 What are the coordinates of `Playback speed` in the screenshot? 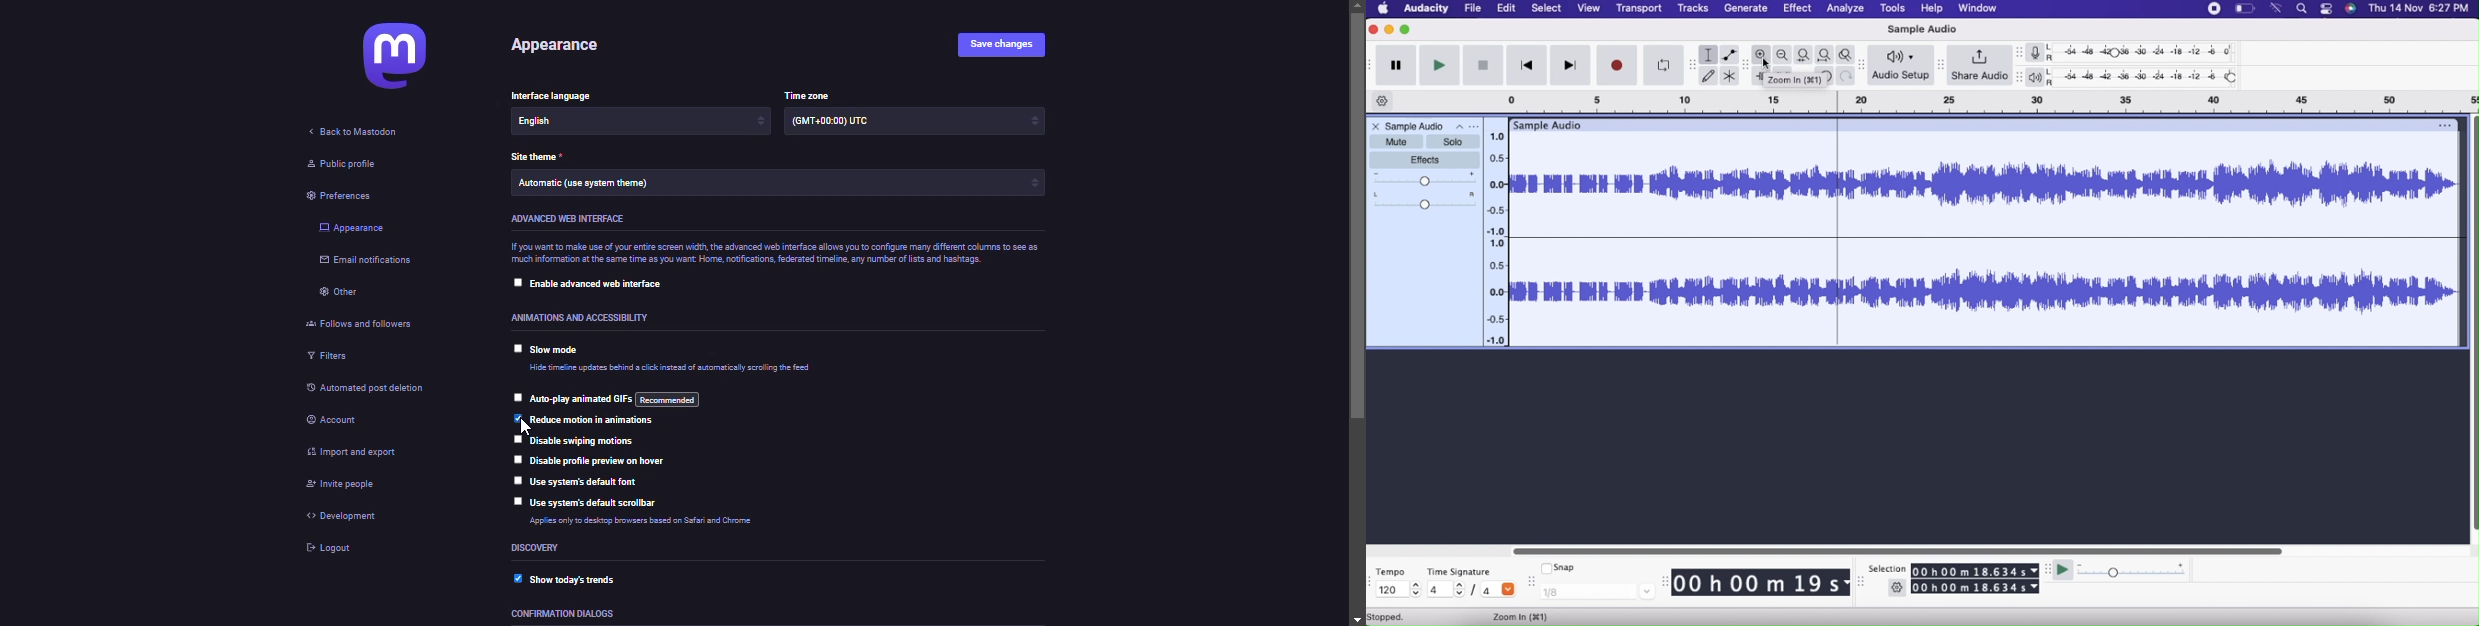 It's located at (2137, 571).